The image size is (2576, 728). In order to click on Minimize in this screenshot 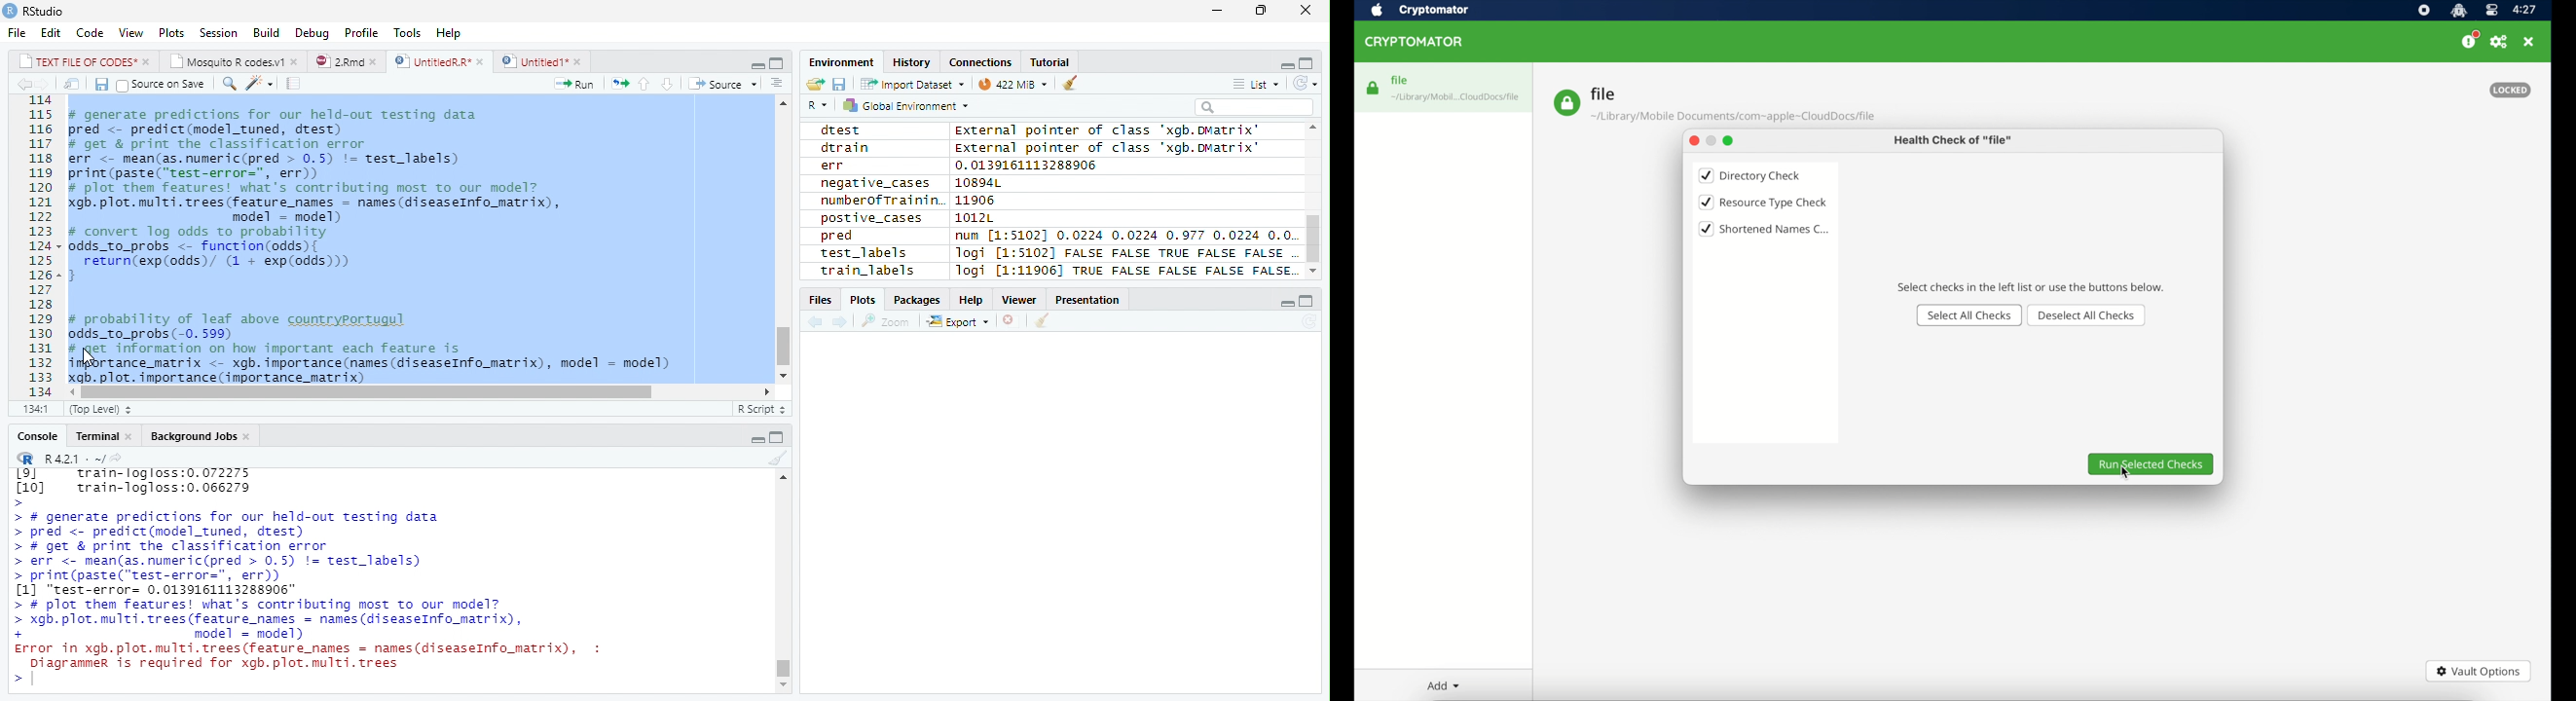, I will do `click(1283, 63)`.